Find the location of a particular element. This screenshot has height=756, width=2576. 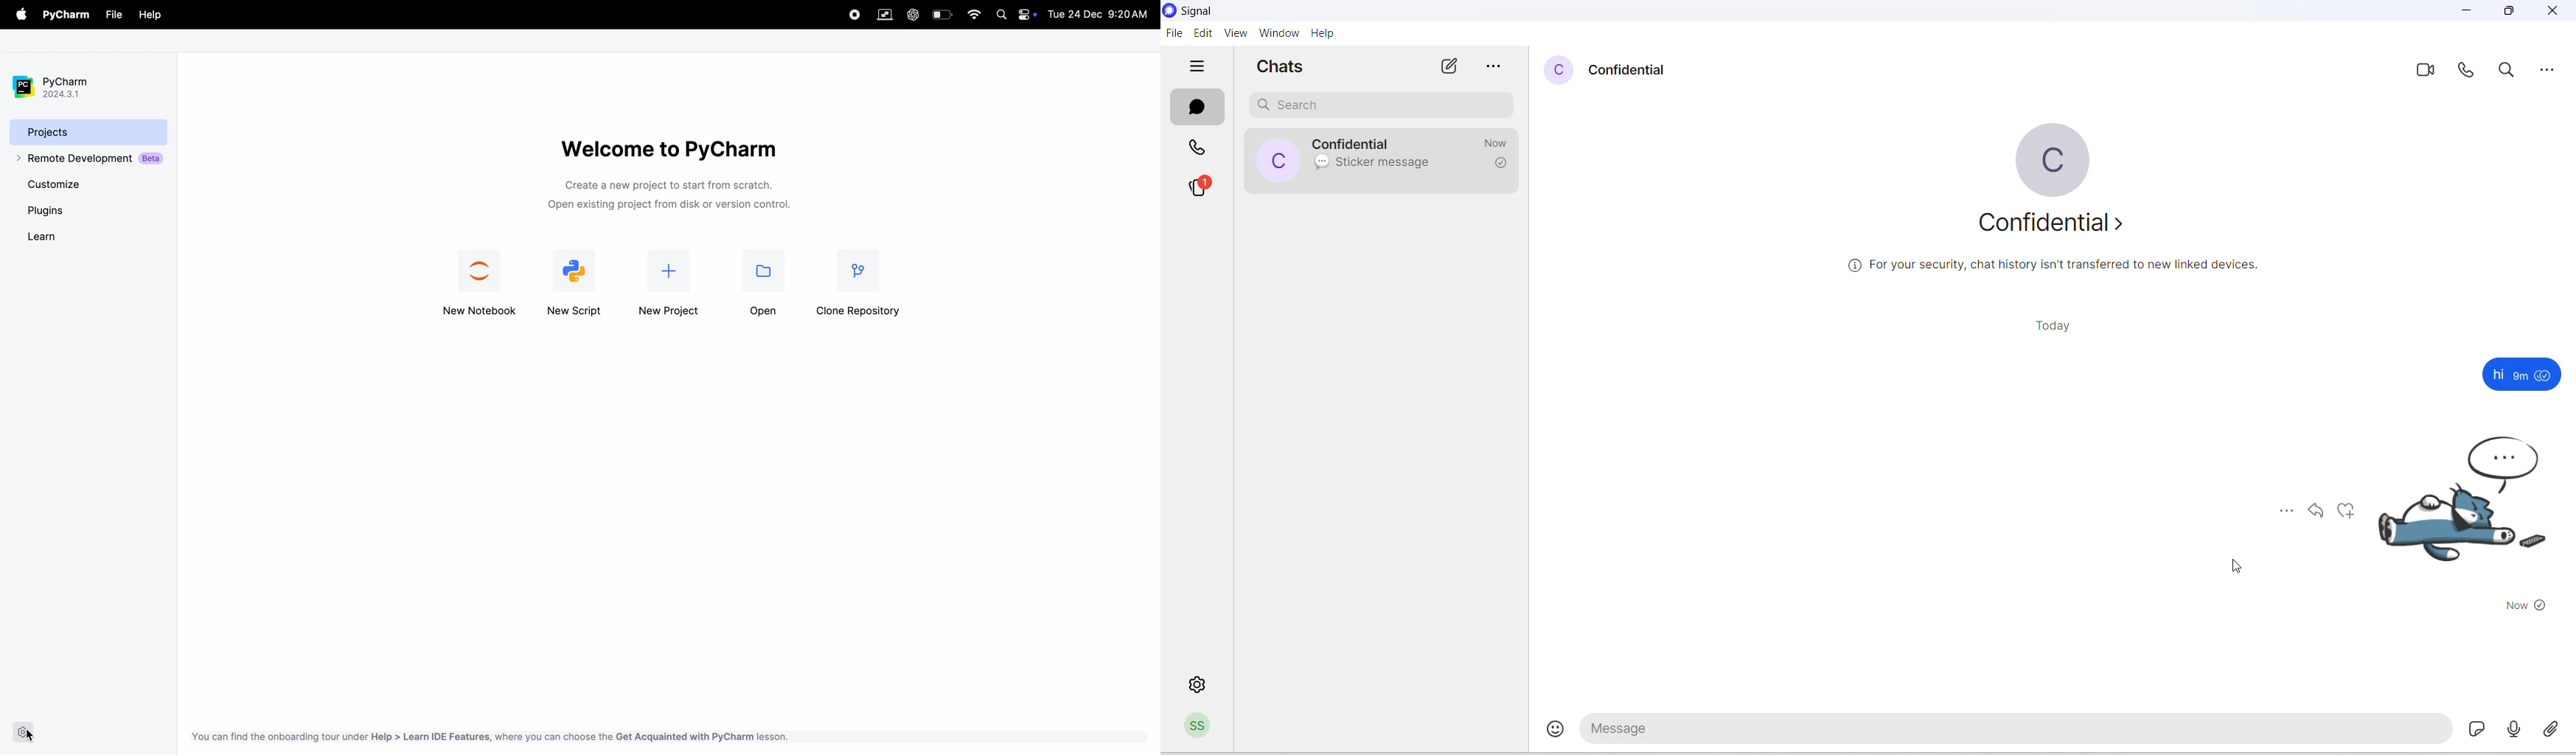

minimize is located at coordinates (2467, 13).